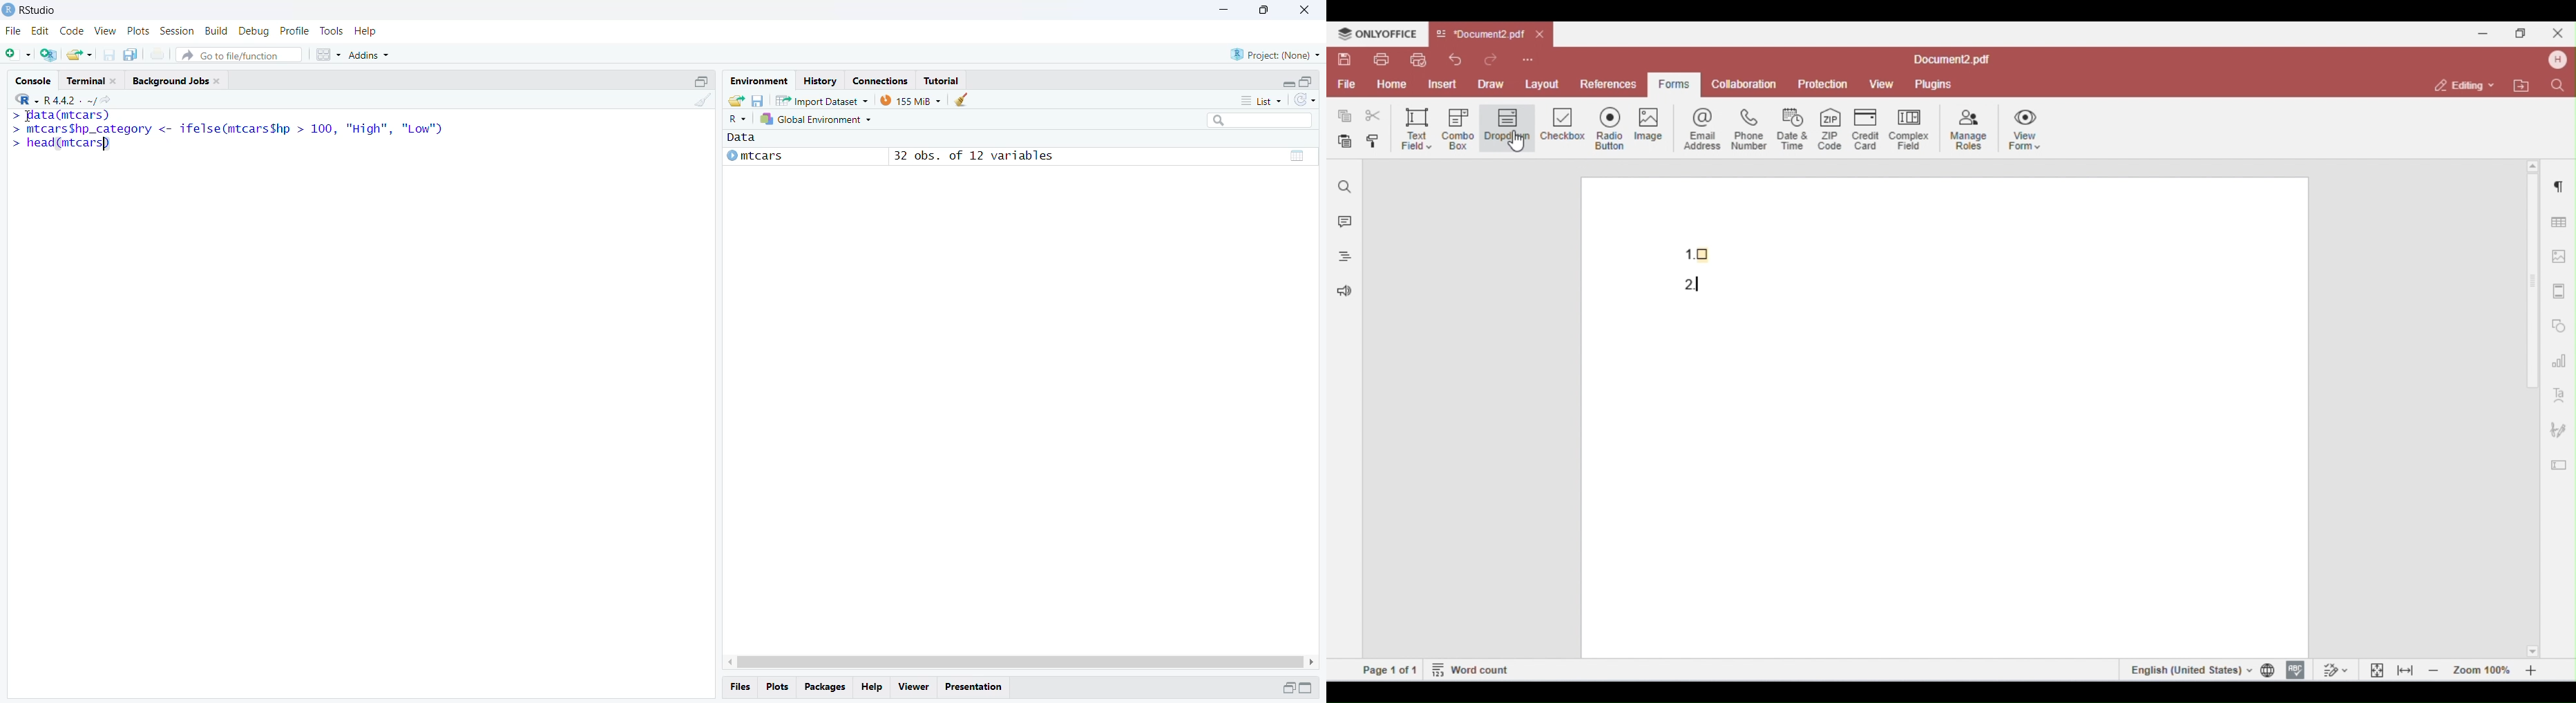  I want to click on Background Jobs, so click(179, 81).